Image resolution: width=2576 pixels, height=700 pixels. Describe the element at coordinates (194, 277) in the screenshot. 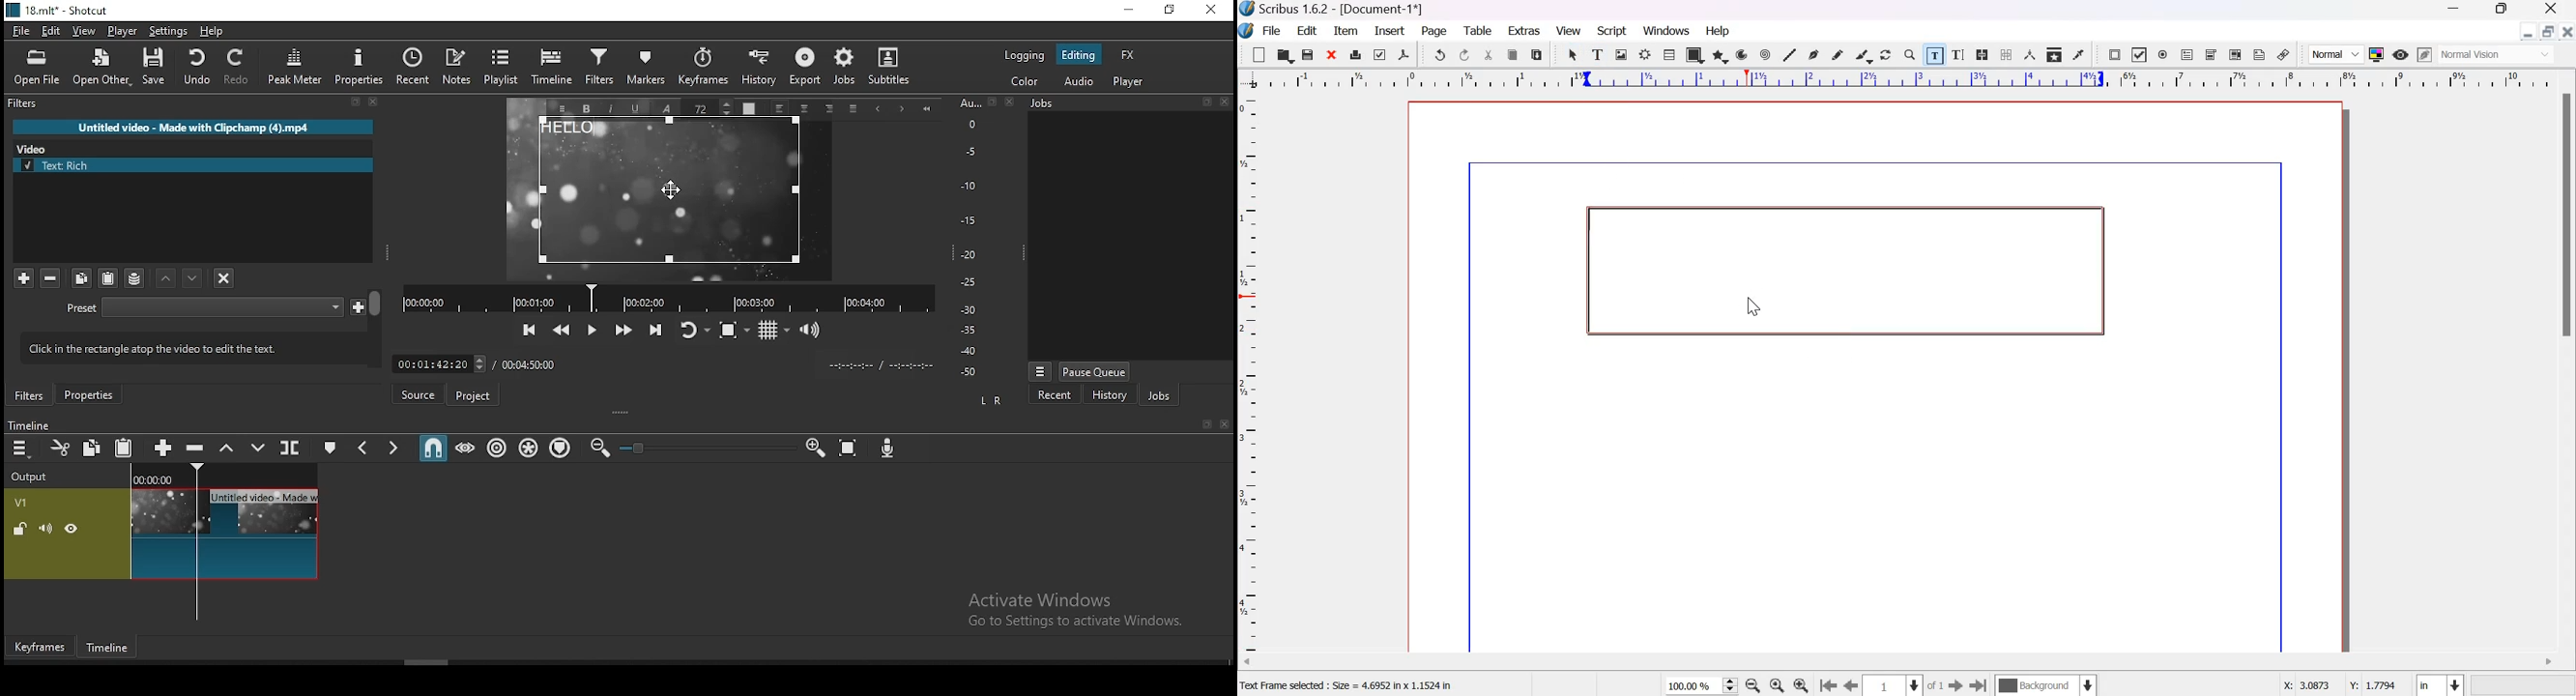

I see `move filter up` at that location.